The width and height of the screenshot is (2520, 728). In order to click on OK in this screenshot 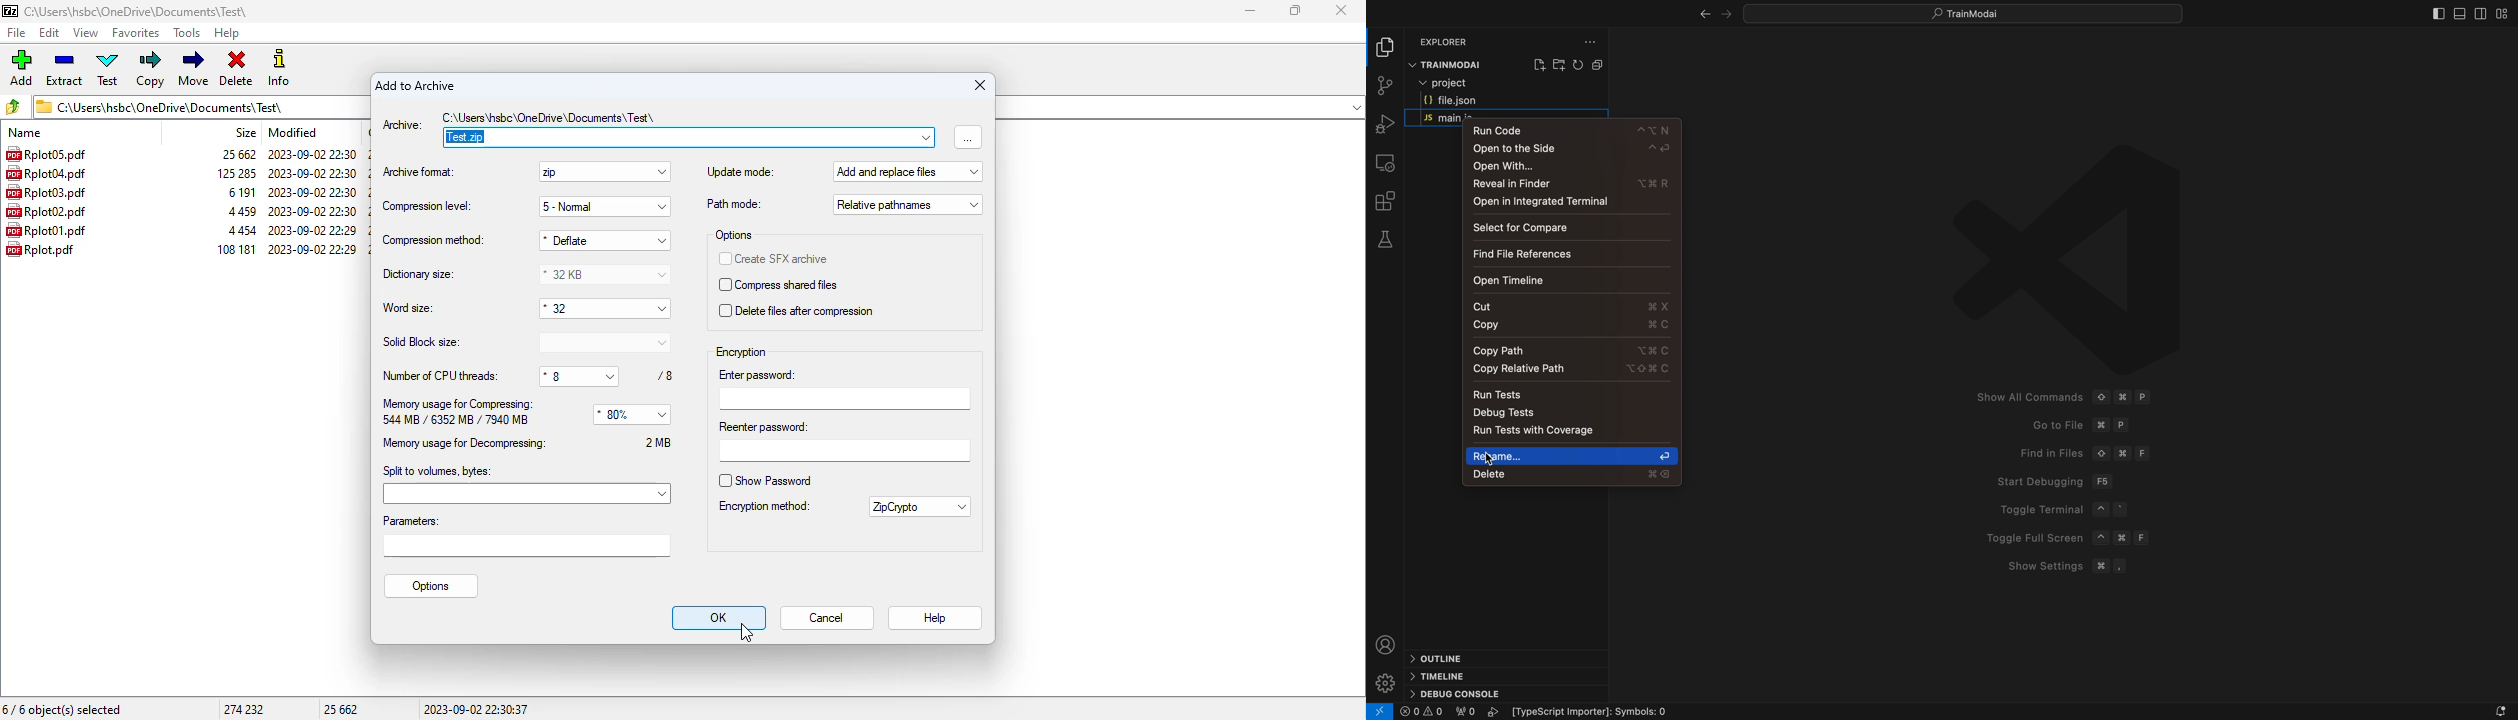, I will do `click(719, 618)`.